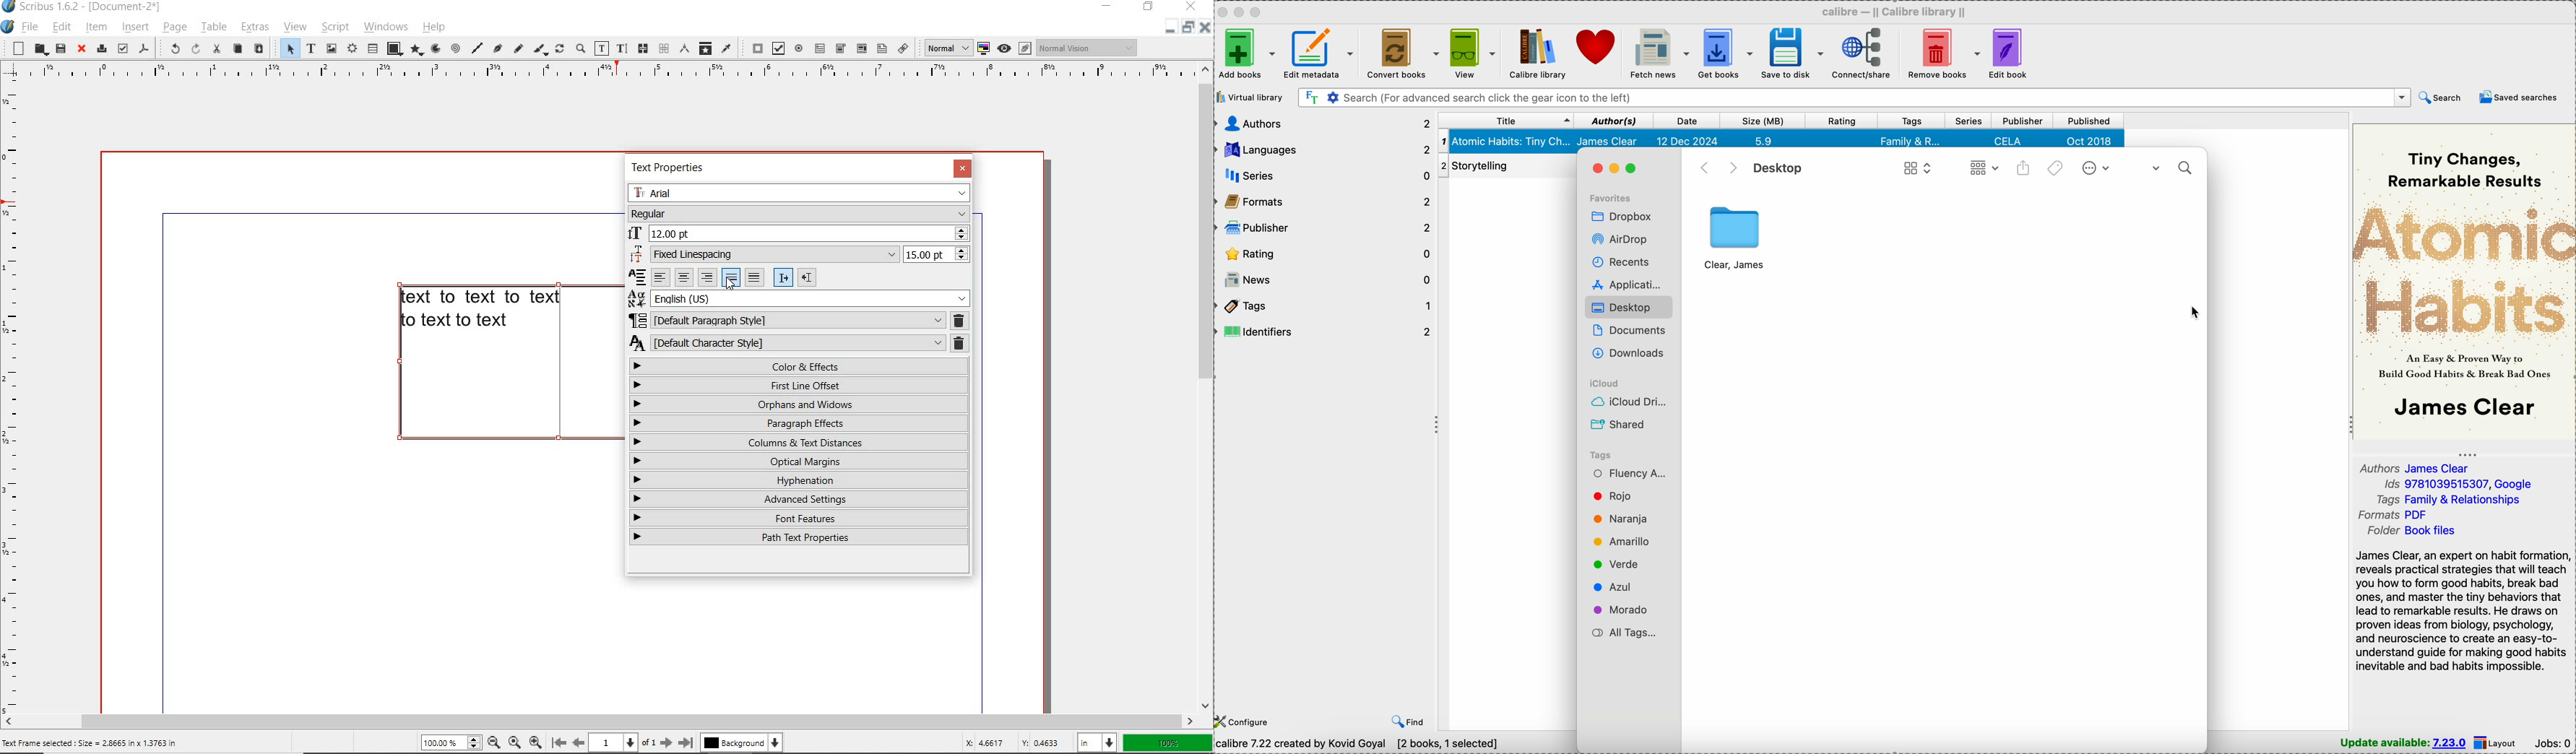  Describe the element at coordinates (579, 48) in the screenshot. I see `zoom in or zoom out` at that location.